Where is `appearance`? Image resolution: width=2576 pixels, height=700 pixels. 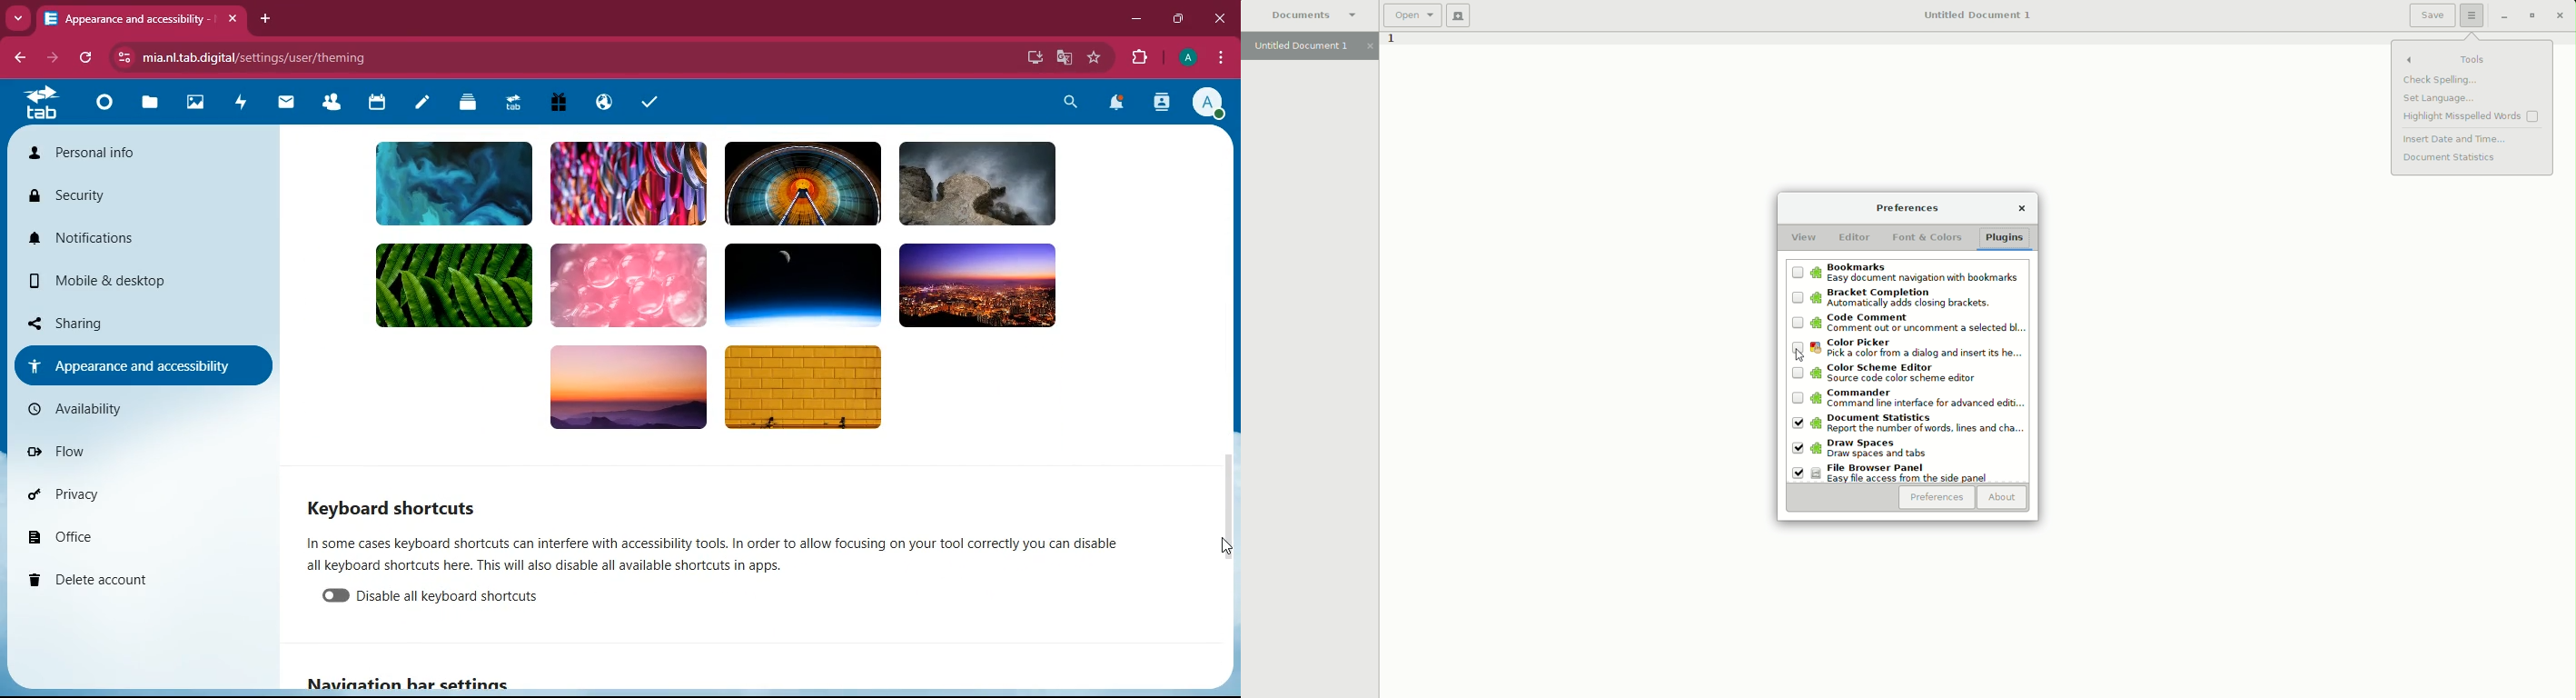 appearance is located at coordinates (136, 366).